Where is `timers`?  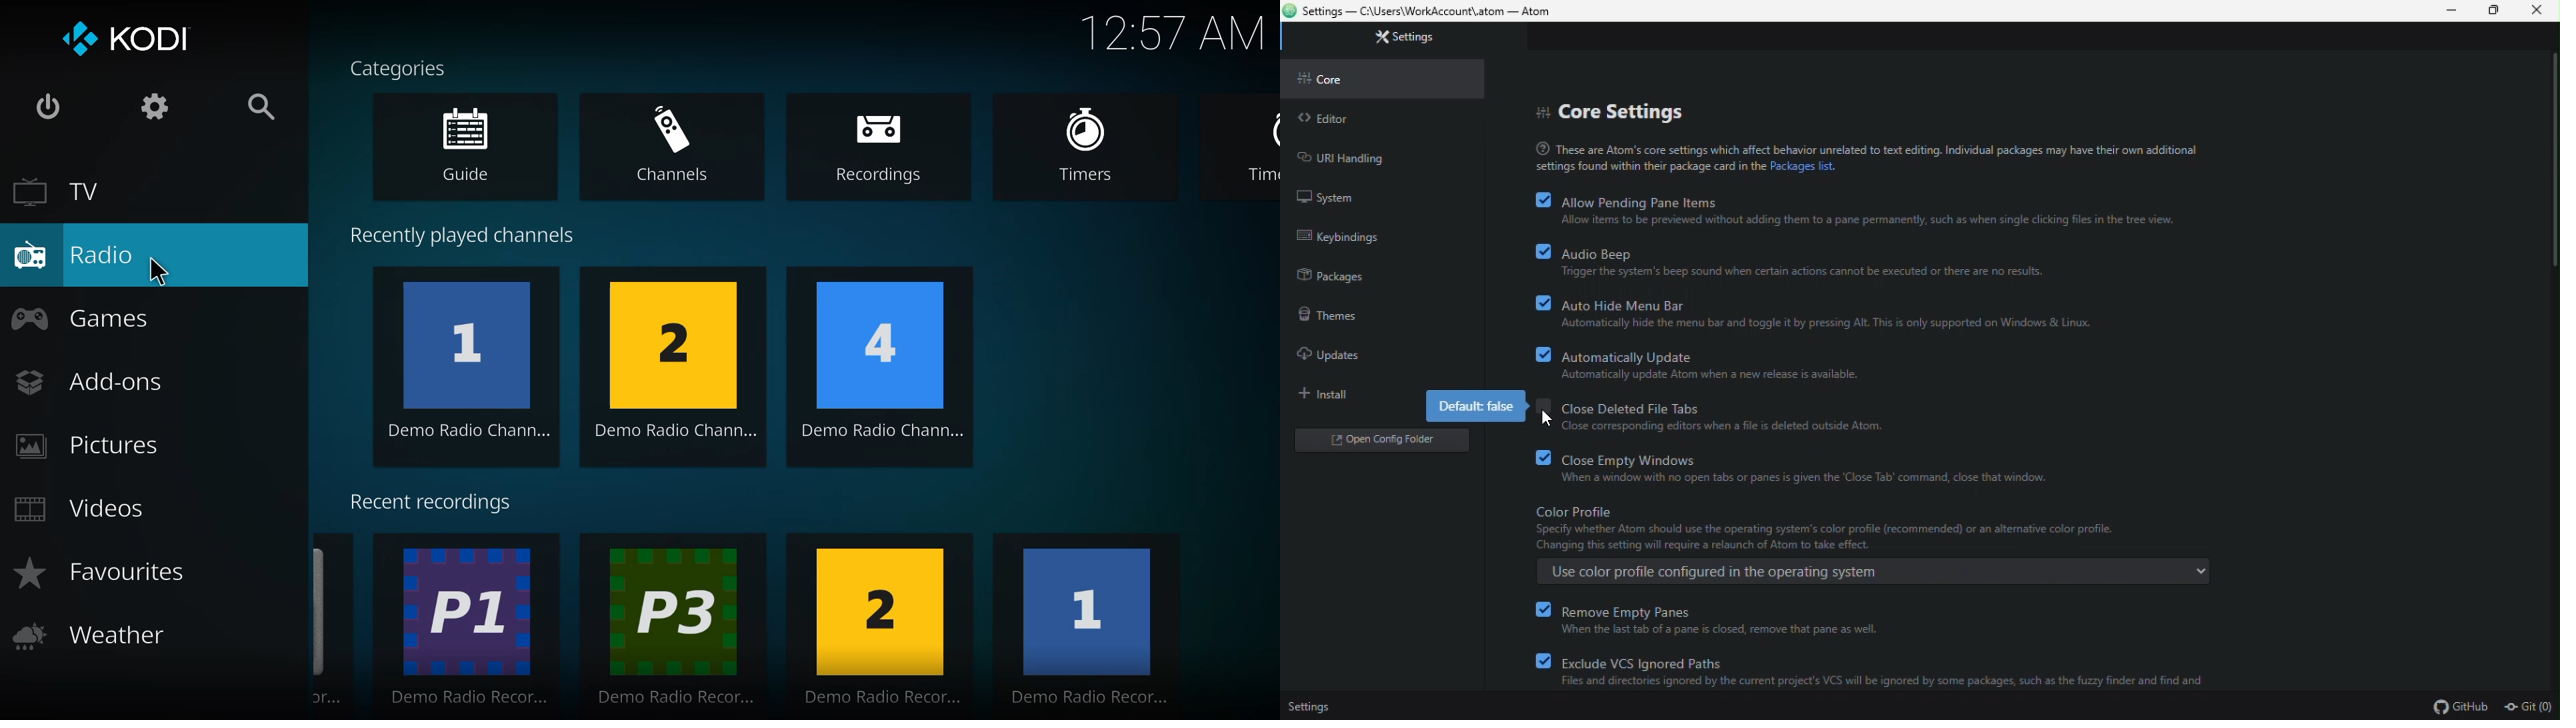
timers is located at coordinates (1091, 148).